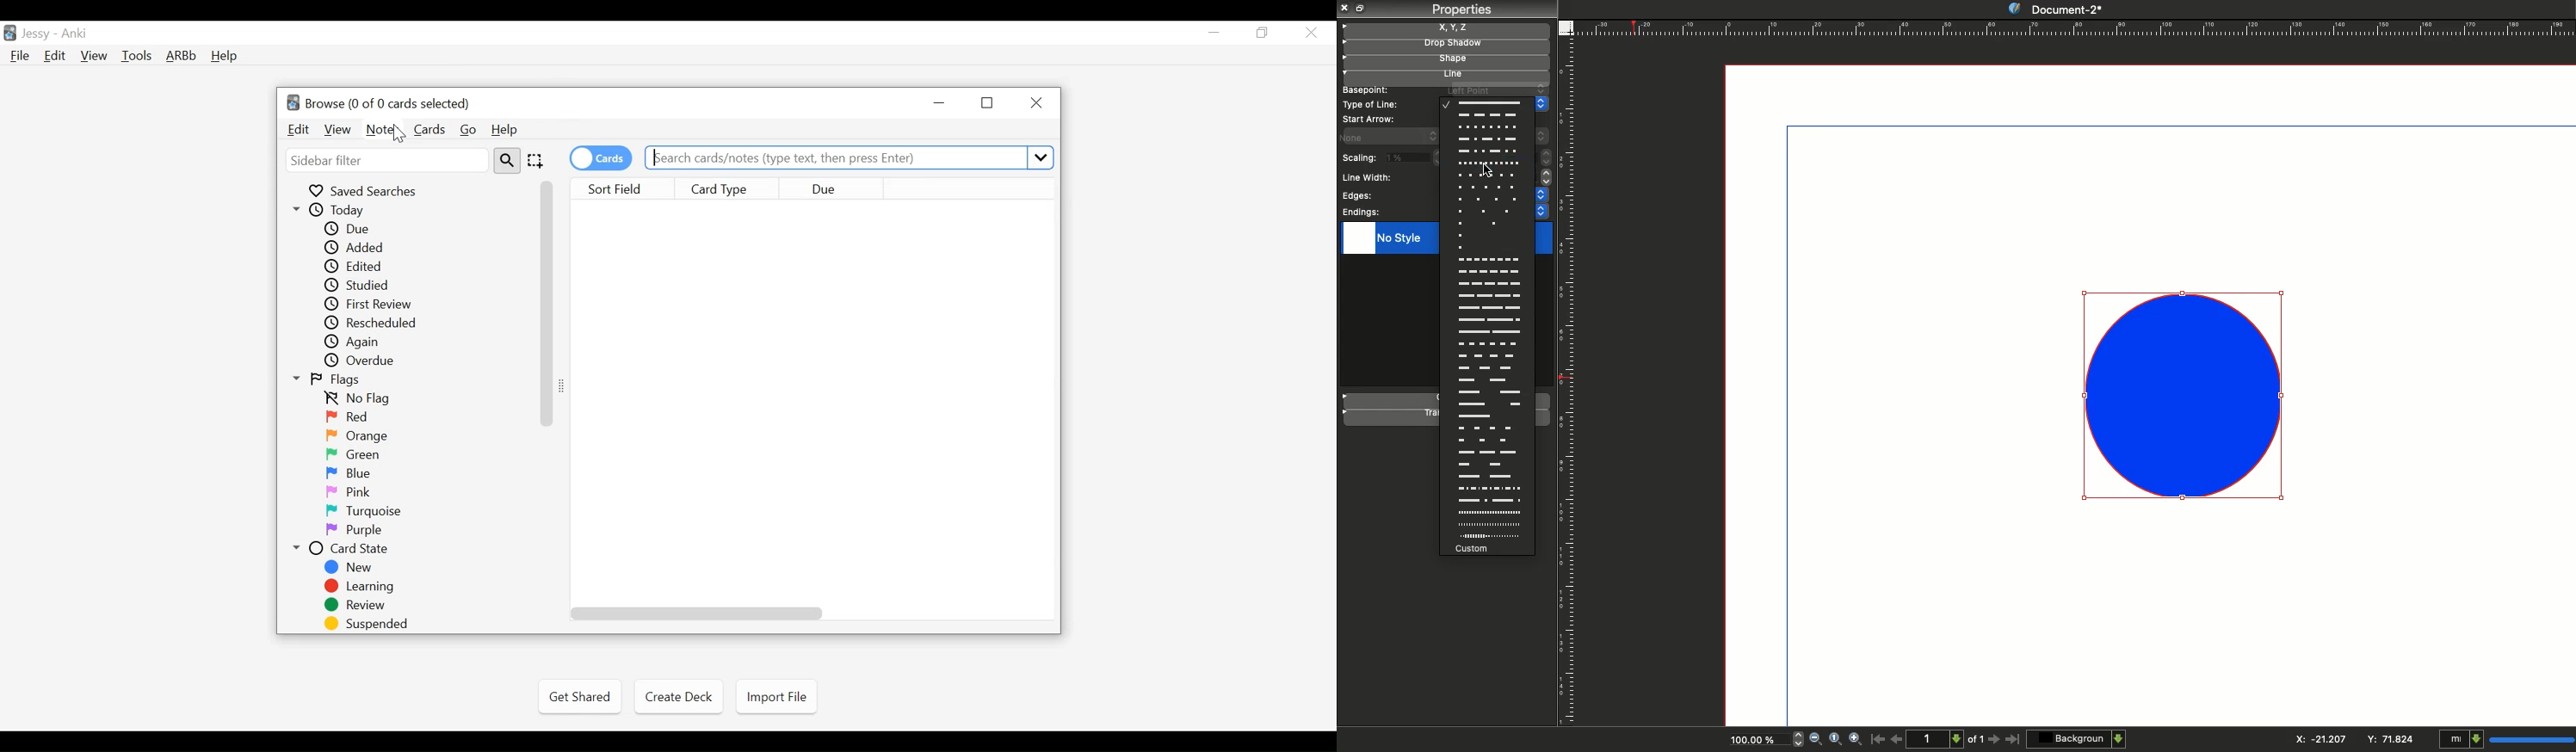 This screenshot has width=2576, height=756. What do you see at coordinates (137, 55) in the screenshot?
I see `Tools` at bounding box center [137, 55].